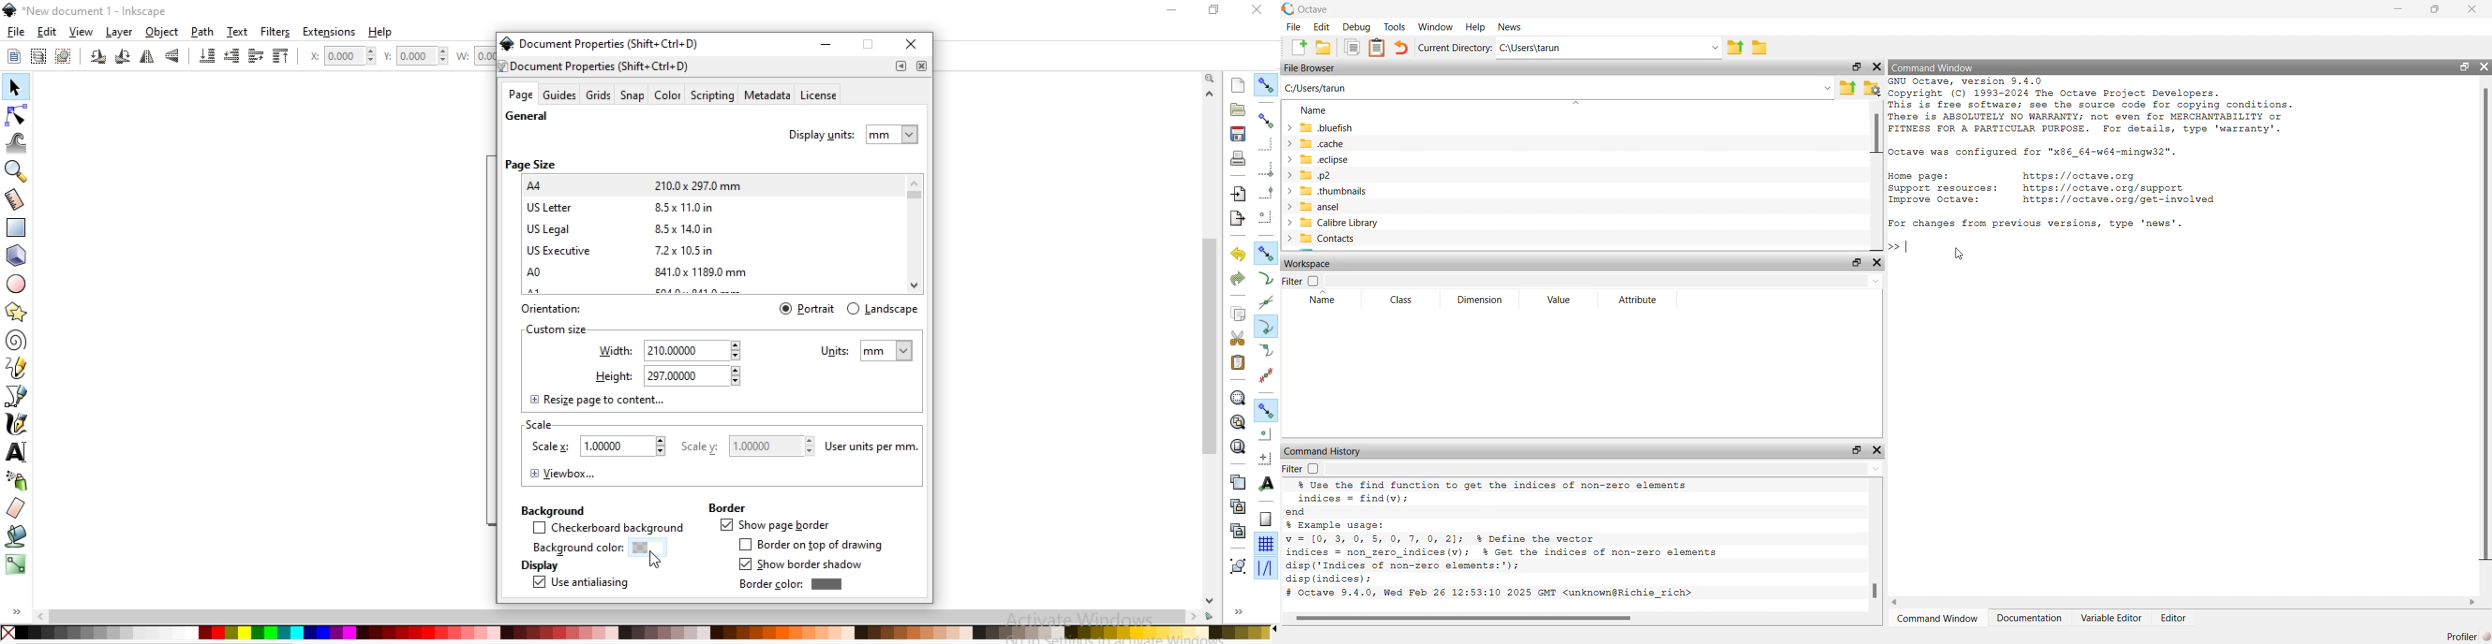 This screenshot has width=2492, height=644. Describe the element at coordinates (580, 584) in the screenshot. I see `use antiliasing` at that location.